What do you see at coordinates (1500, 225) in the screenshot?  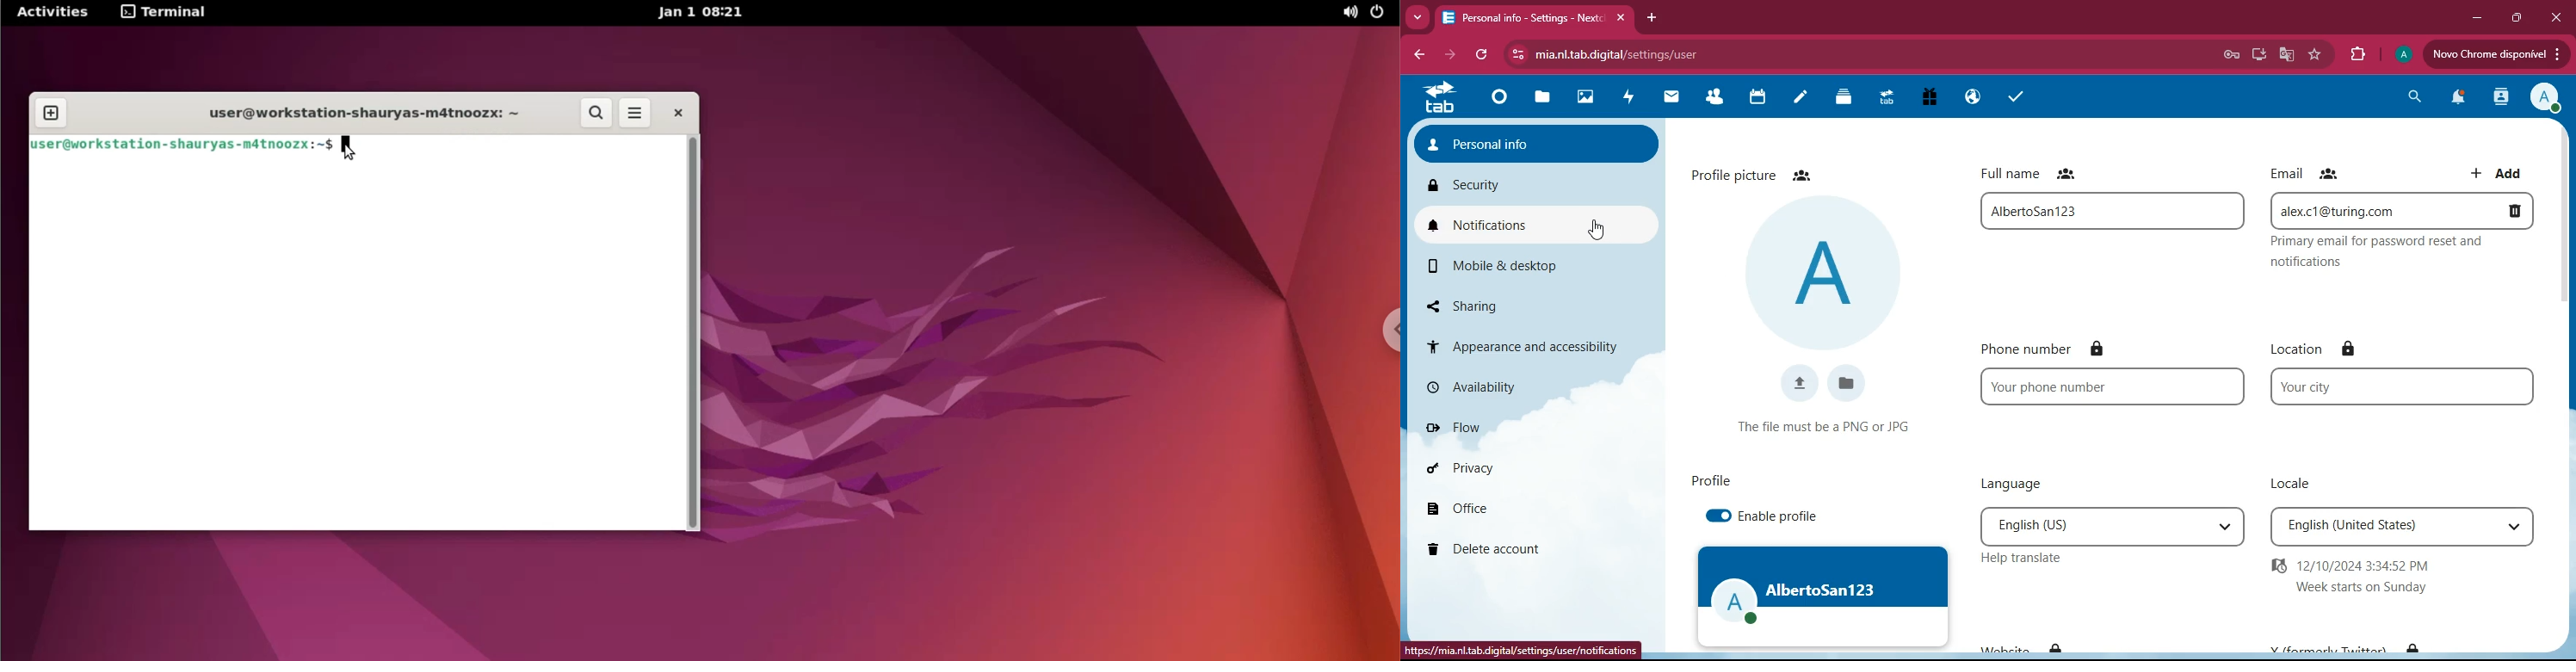 I see `notifications` at bounding box center [1500, 225].